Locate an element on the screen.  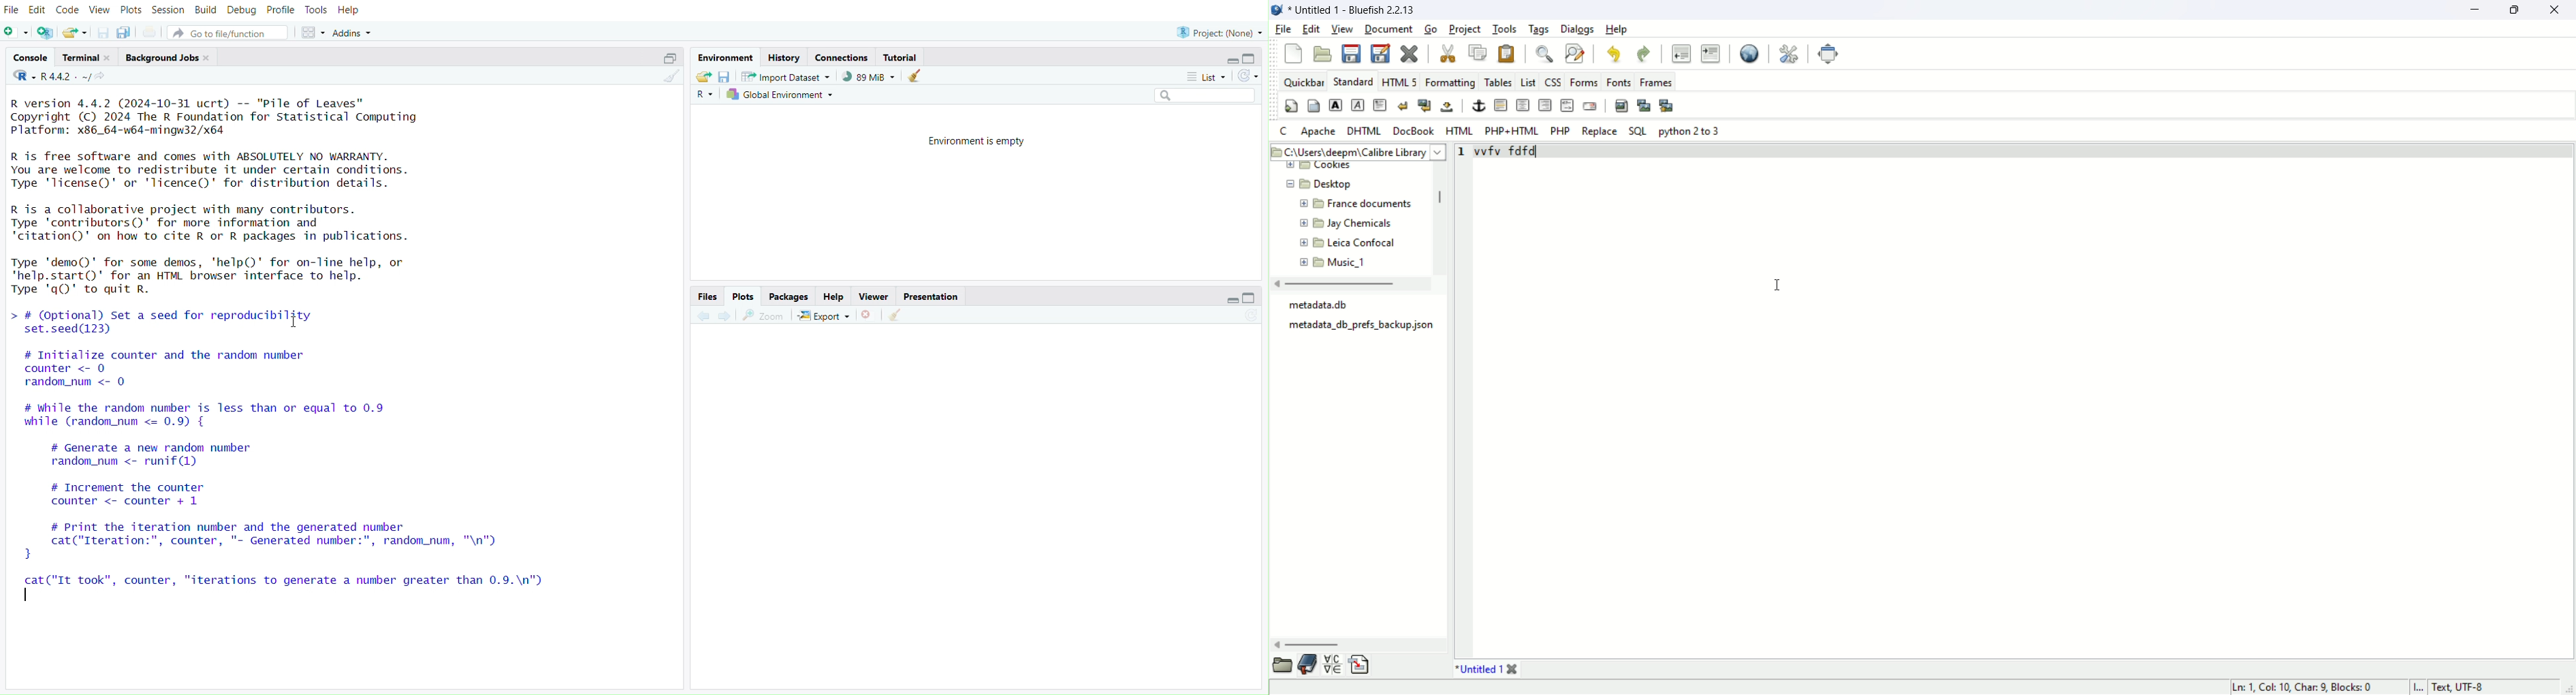
Maximize is located at coordinates (1247, 57).